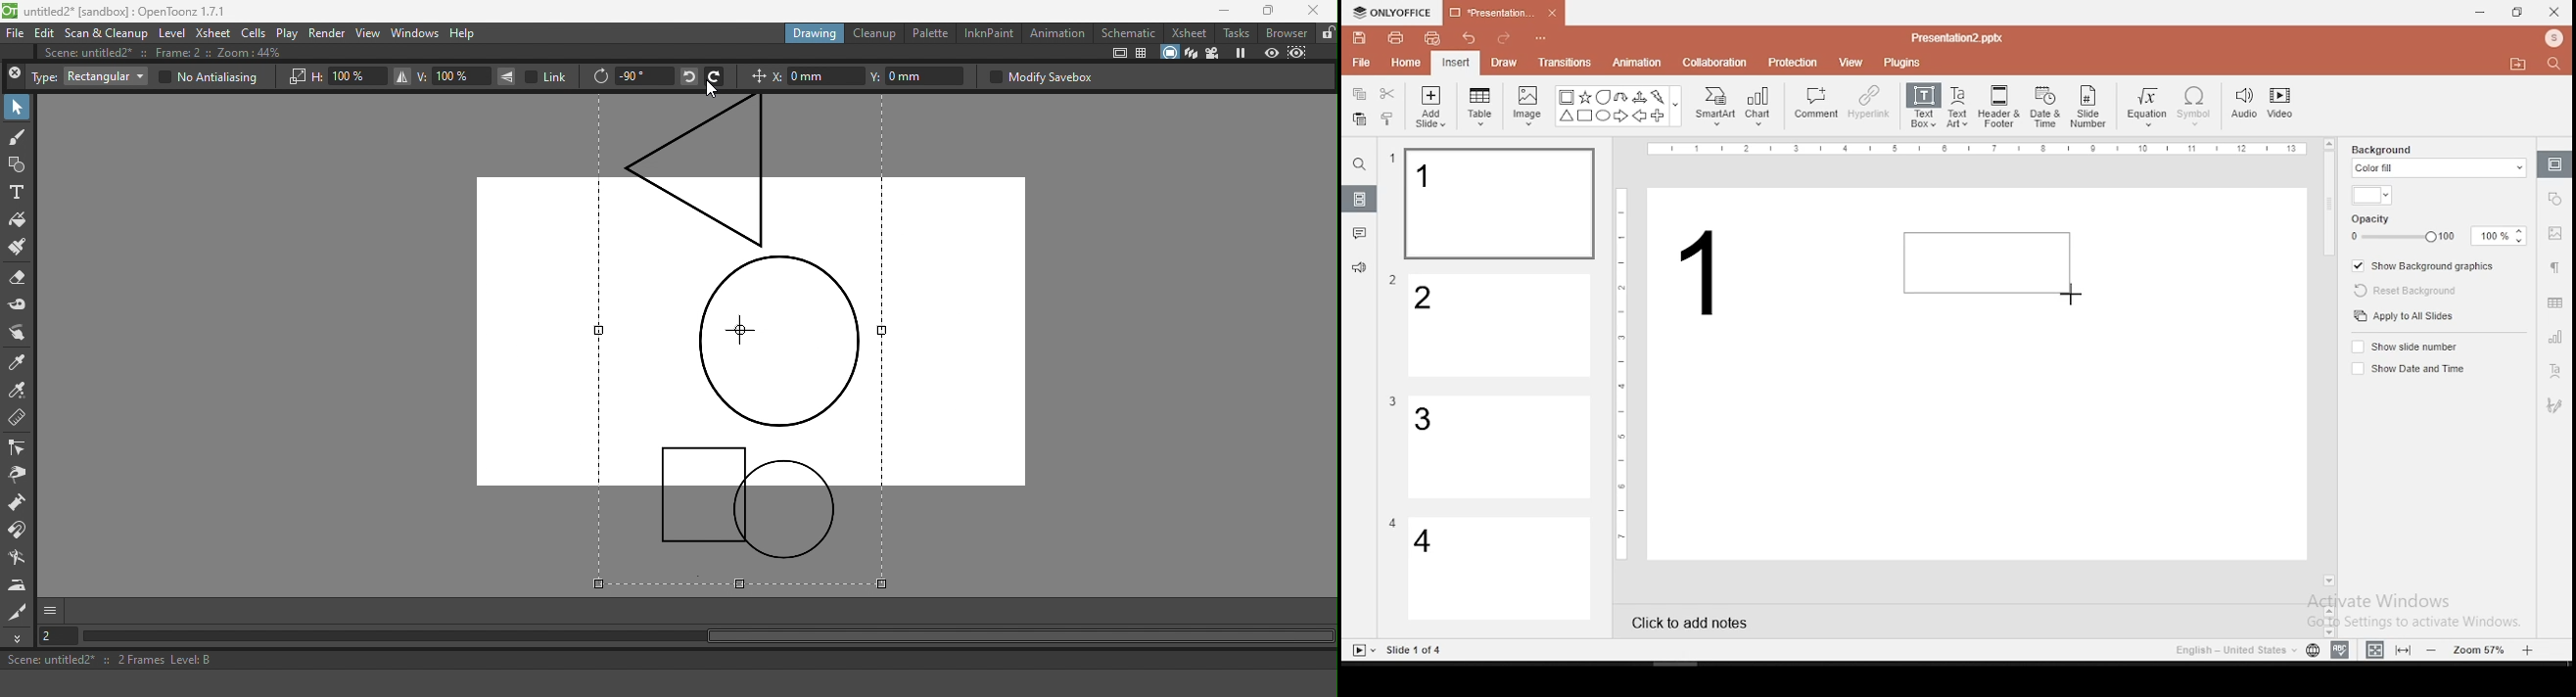 Image resolution: width=2576 pixels, height=700 pixels. Describe the element at coordinates (18, 612) in the screenshot. I see `Cutter tool` at that location.